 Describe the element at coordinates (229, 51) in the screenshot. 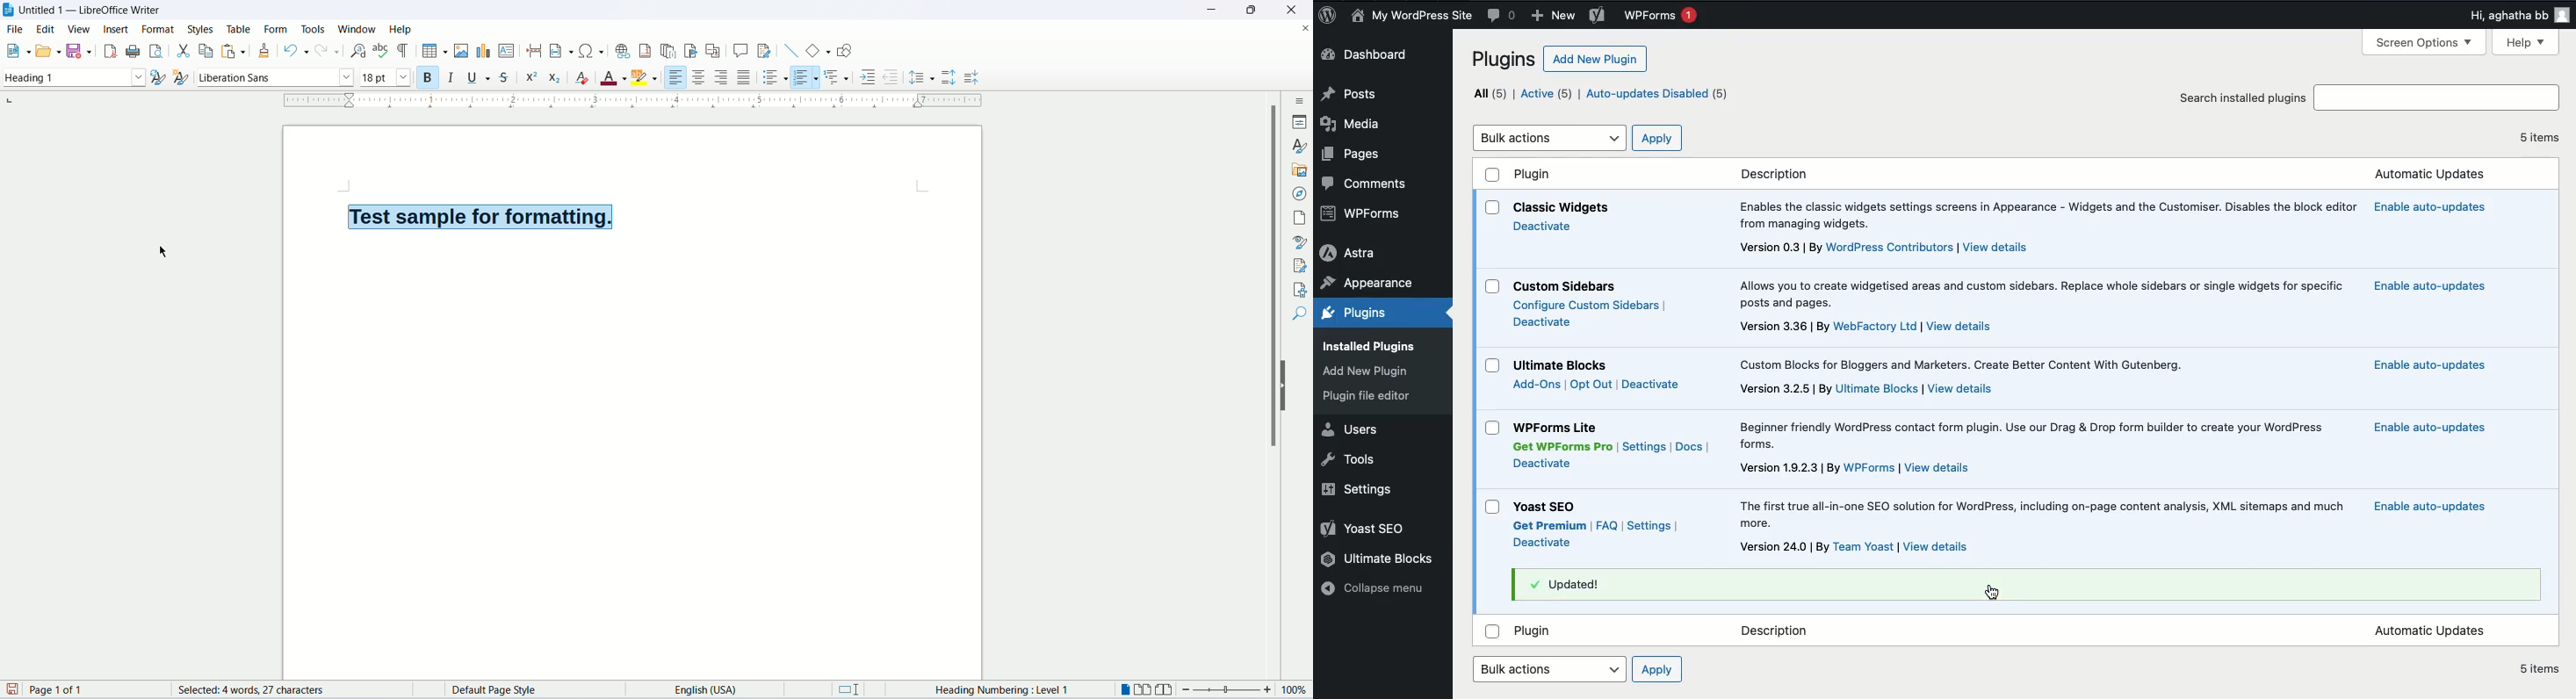

I see `paste` at that location.